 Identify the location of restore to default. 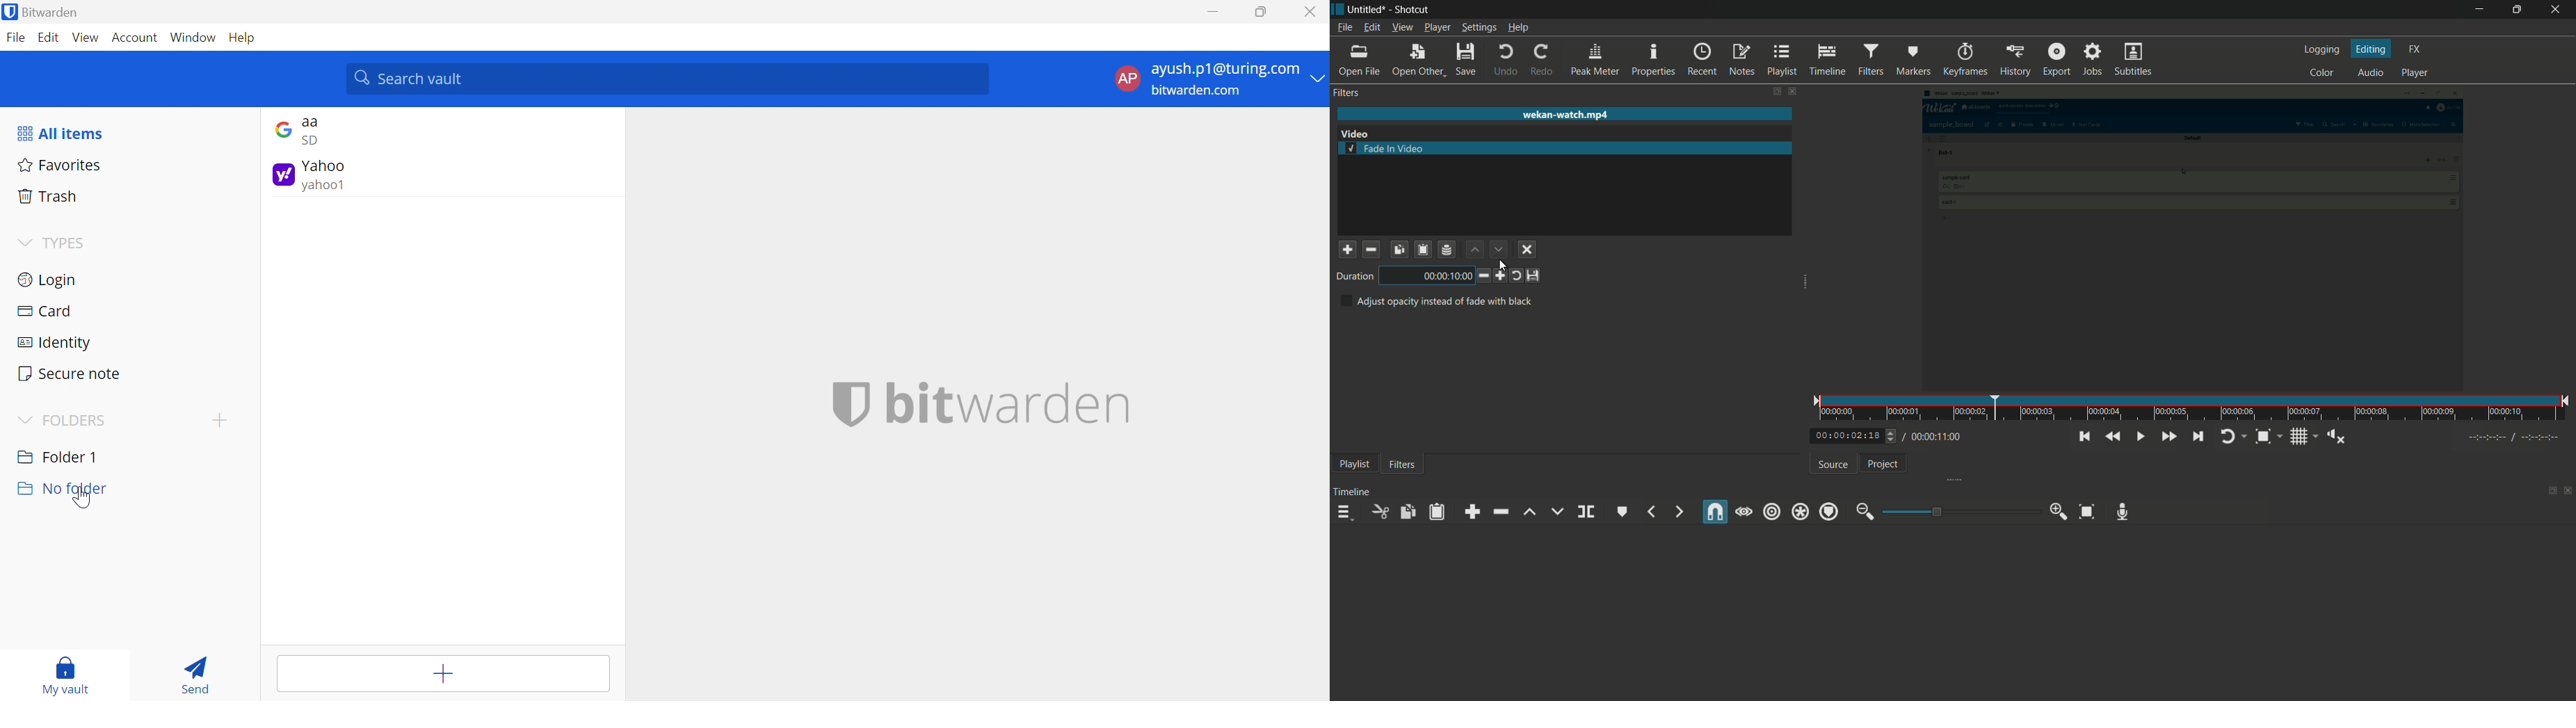
(1516, 275).